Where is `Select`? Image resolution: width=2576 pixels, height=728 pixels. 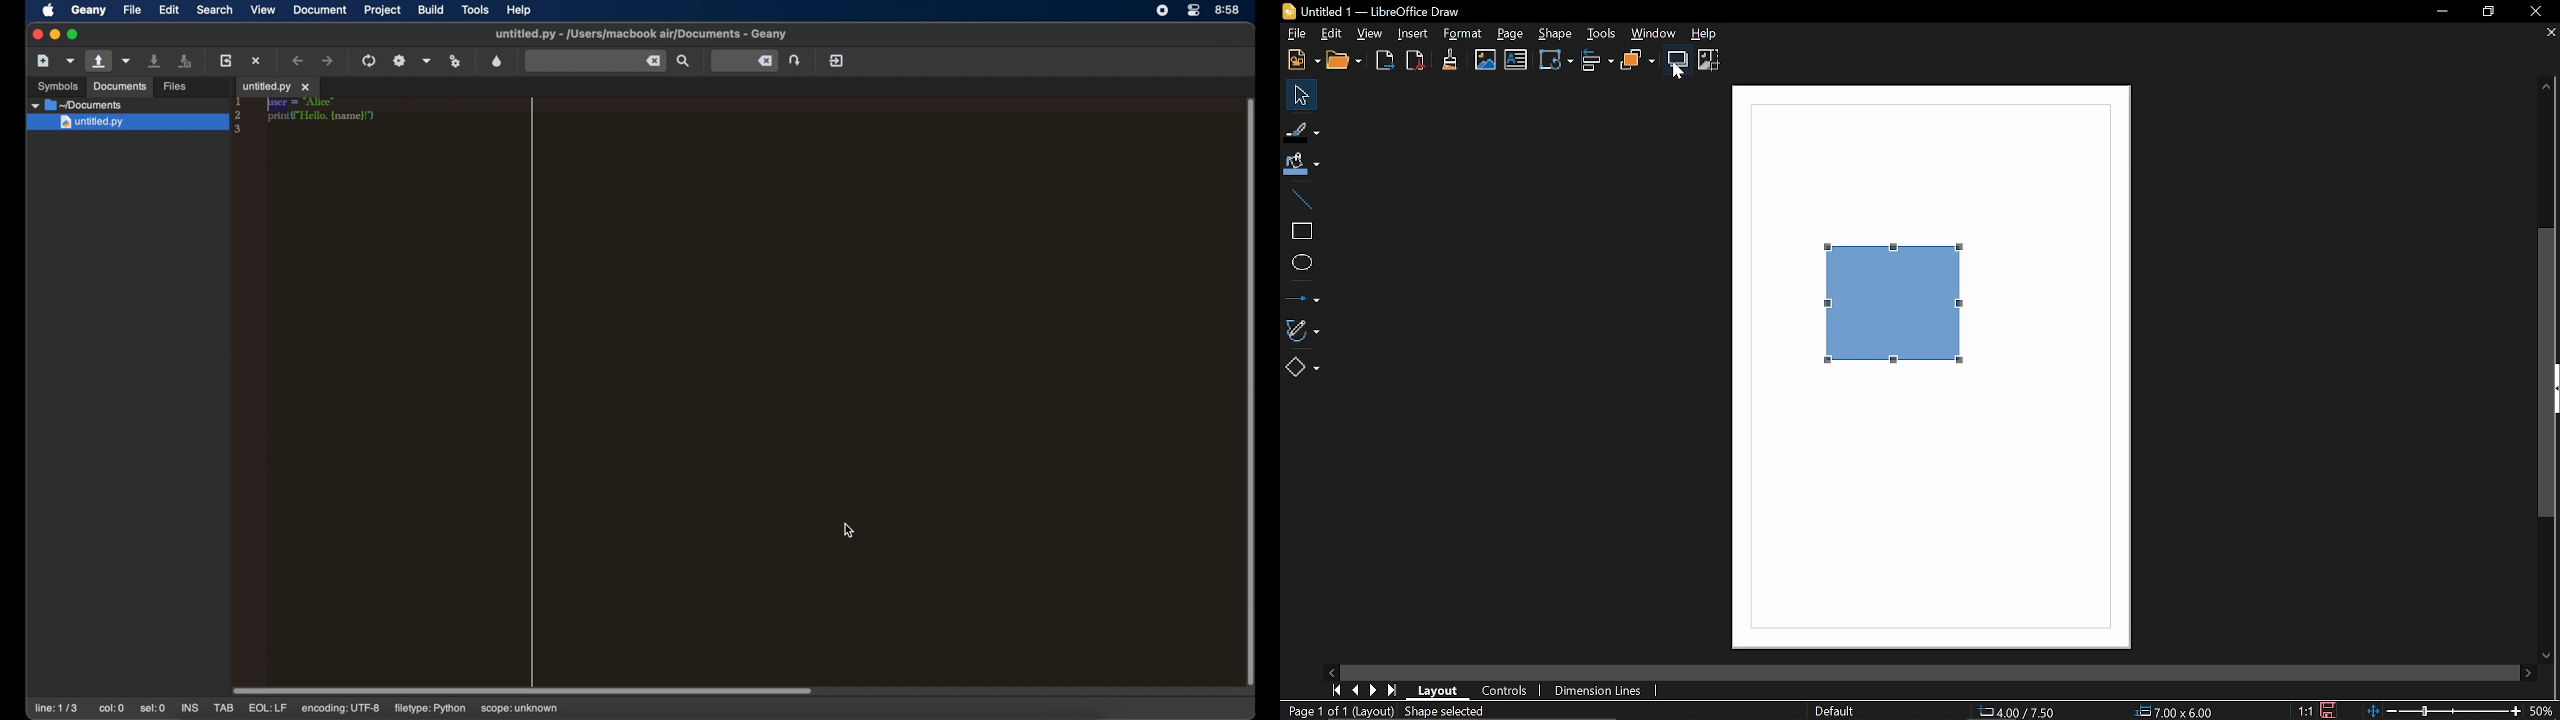
Select is located at coordinates (1300, 95).